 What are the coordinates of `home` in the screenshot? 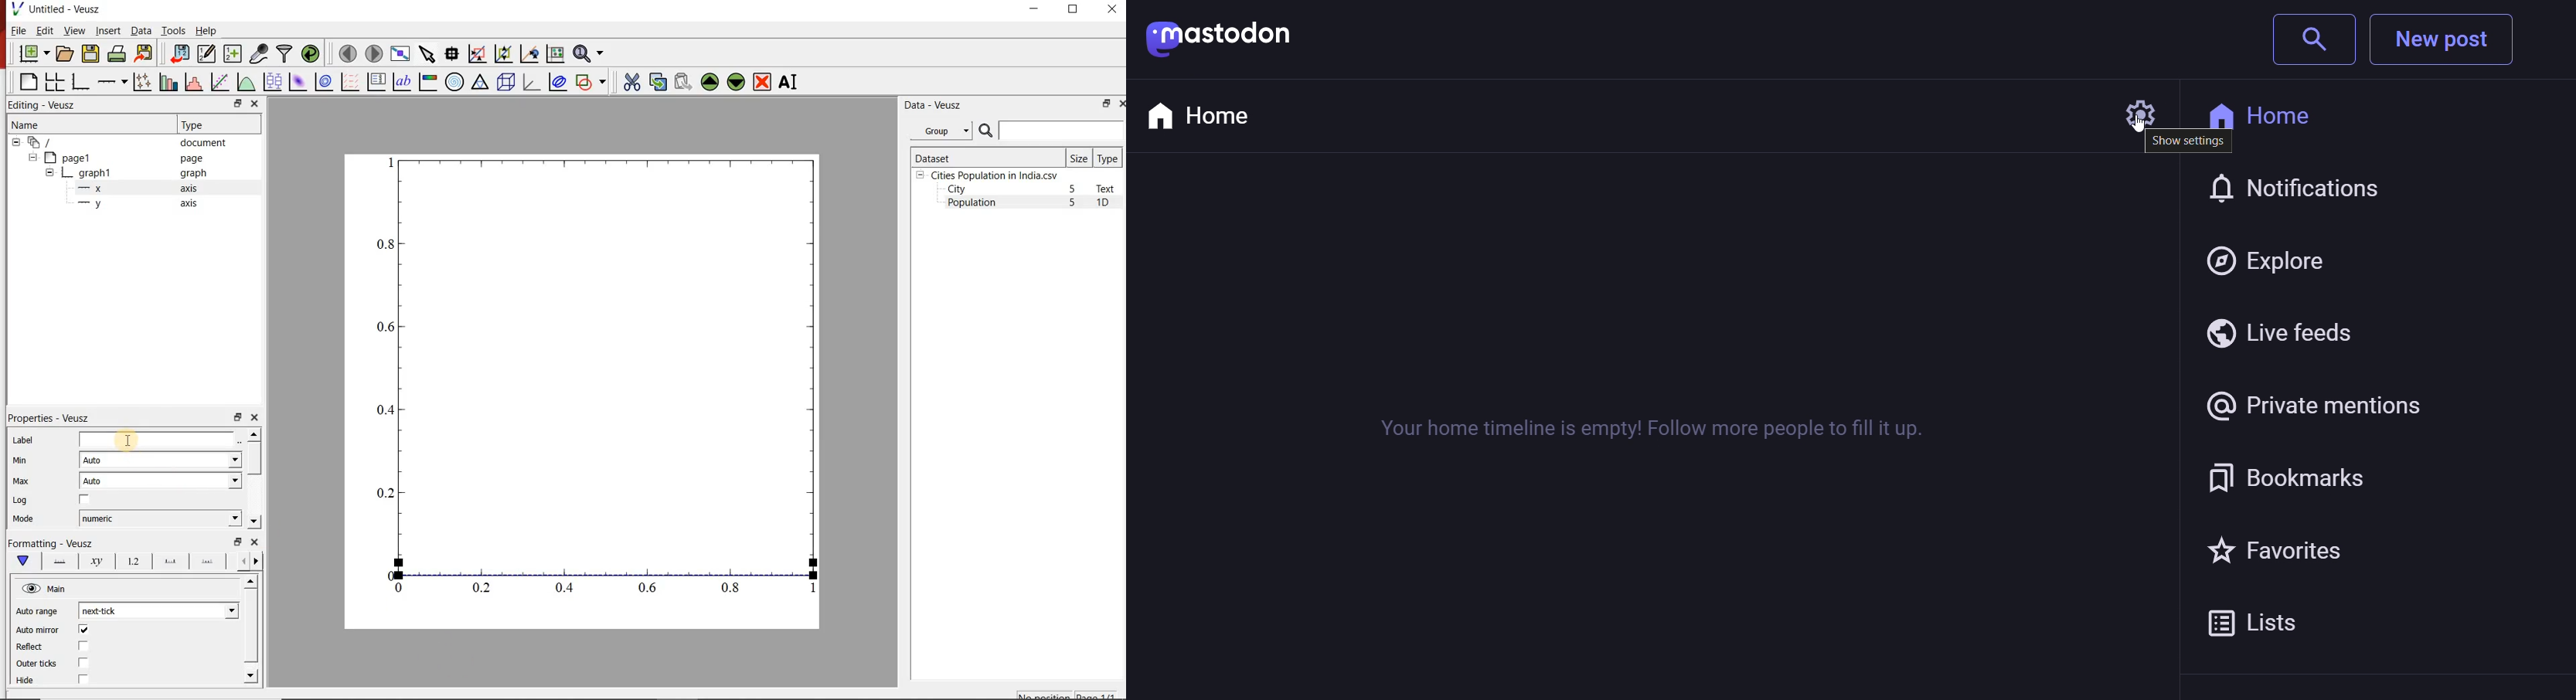 It's located at (1206, 114).